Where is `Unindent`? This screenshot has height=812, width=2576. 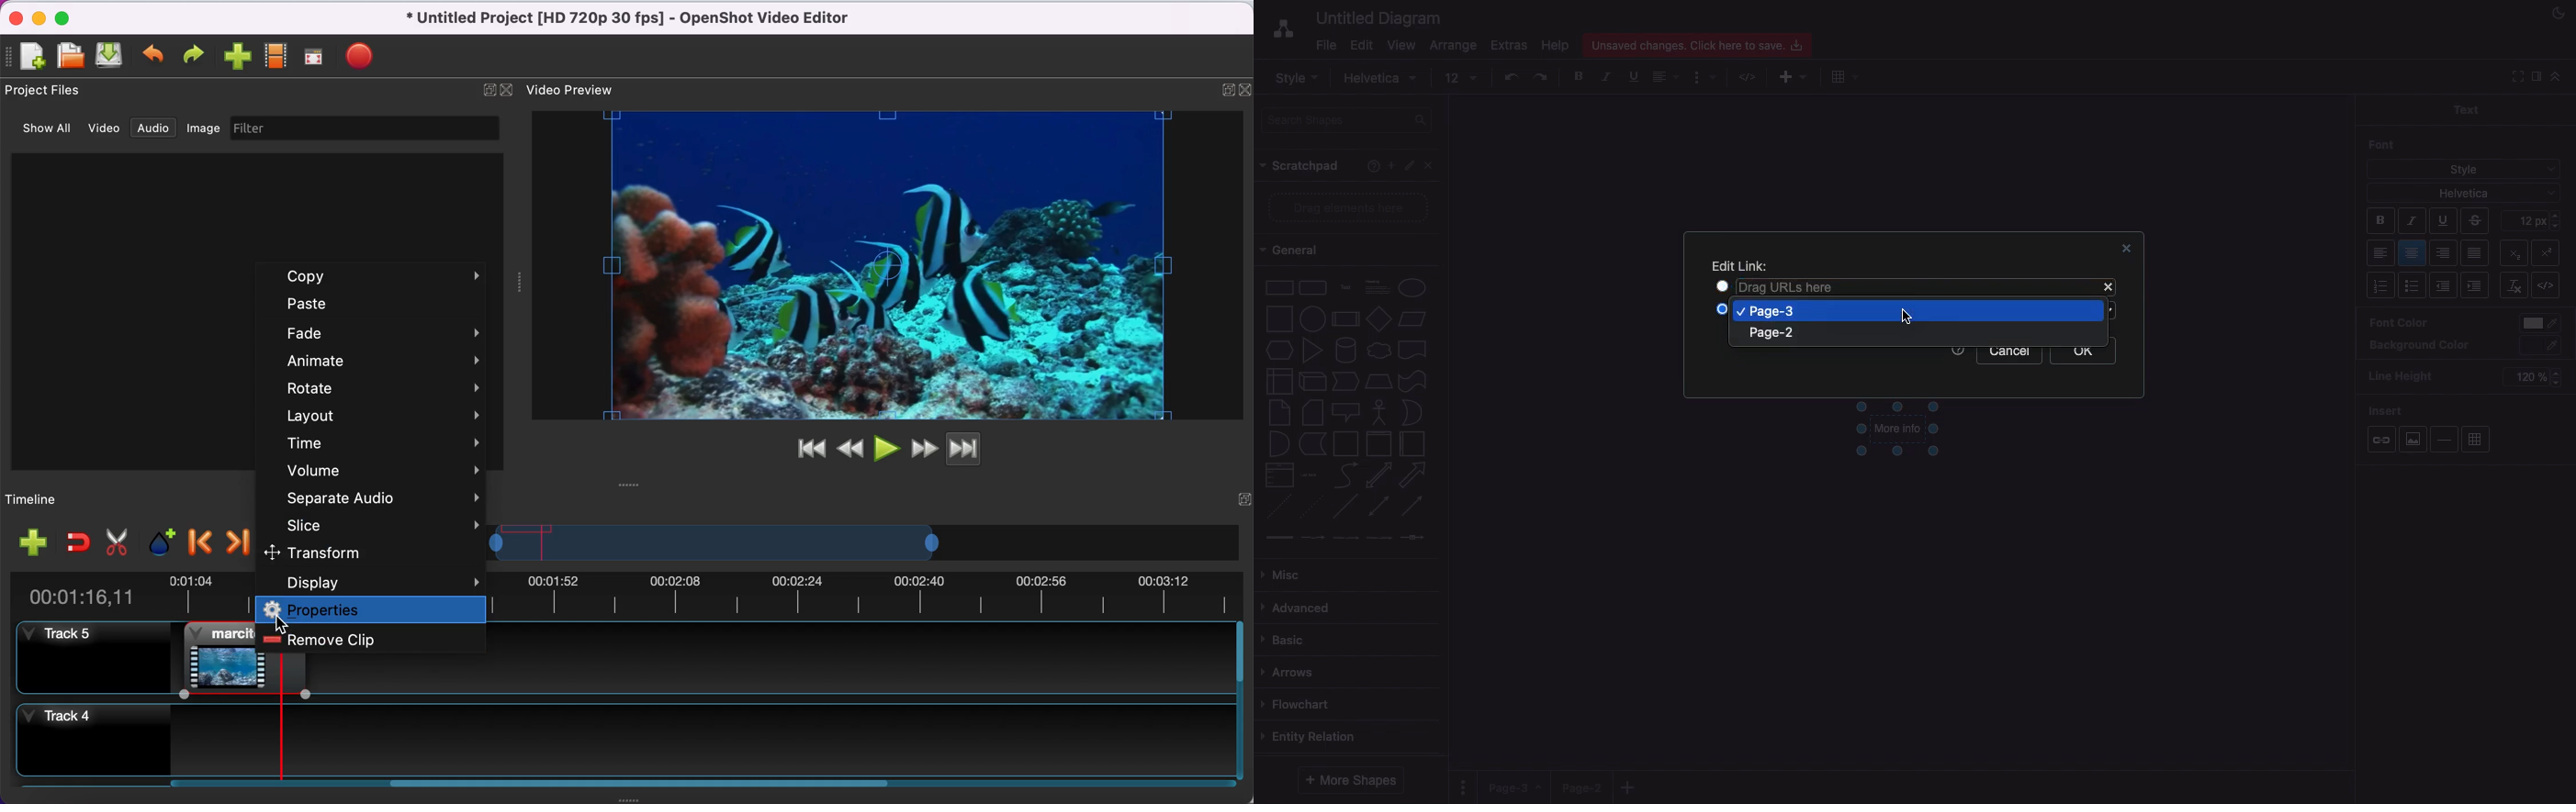 Unindent is located at coordinates (2446, 285).